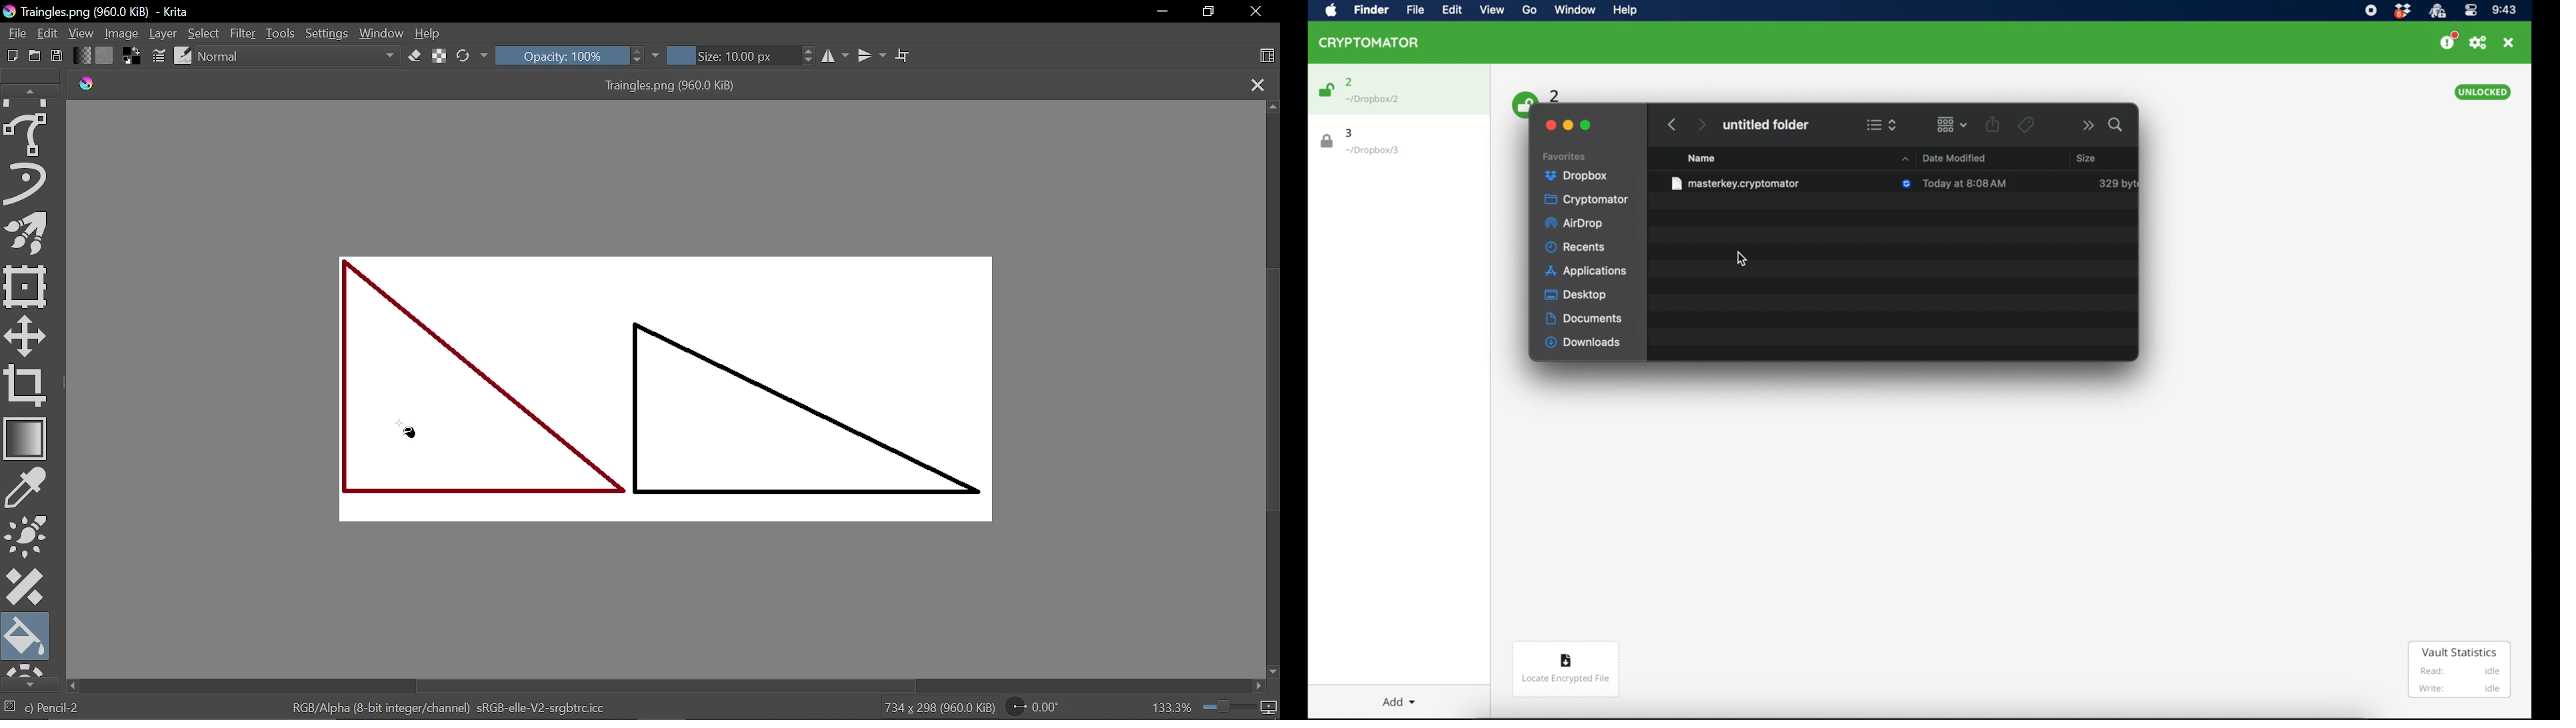 This screenshot has height=728, width=2576. What do you see at coordinates (1373, 99) in the screenshot?
I see `location` at bounding box center [1373, 99].